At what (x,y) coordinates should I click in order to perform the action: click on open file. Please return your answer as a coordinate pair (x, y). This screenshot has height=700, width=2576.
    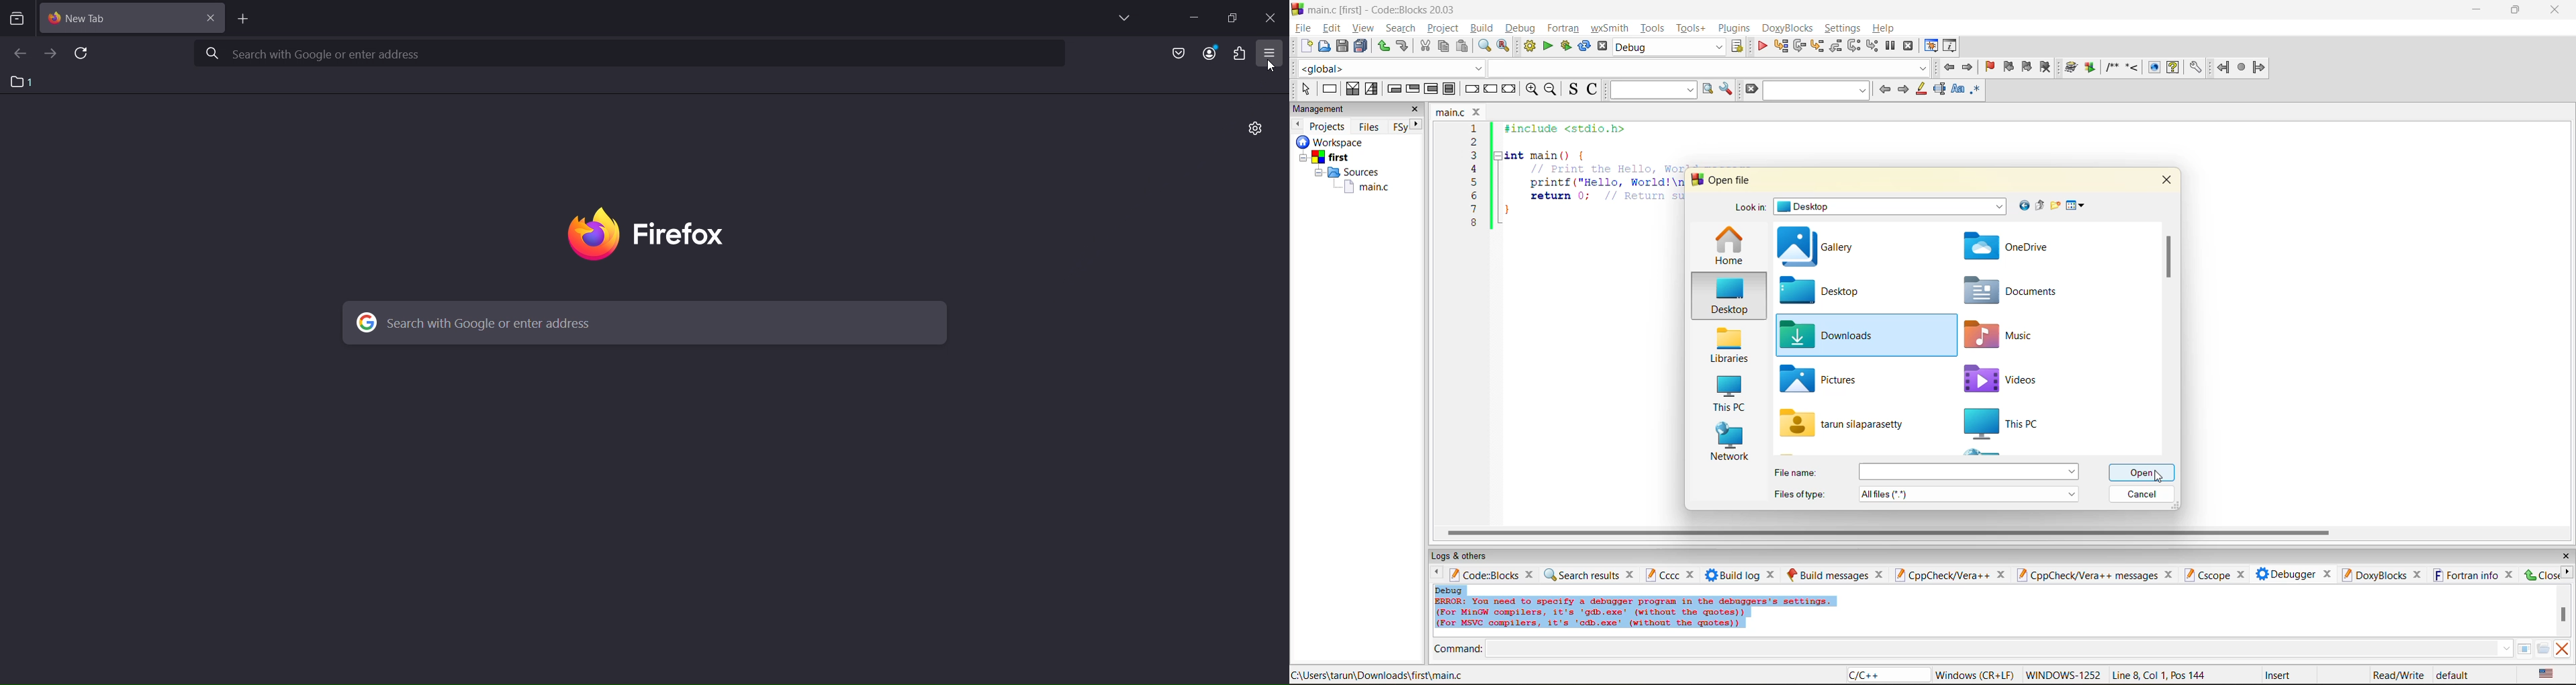
    Looking at the image, I should click on (1732, 180).